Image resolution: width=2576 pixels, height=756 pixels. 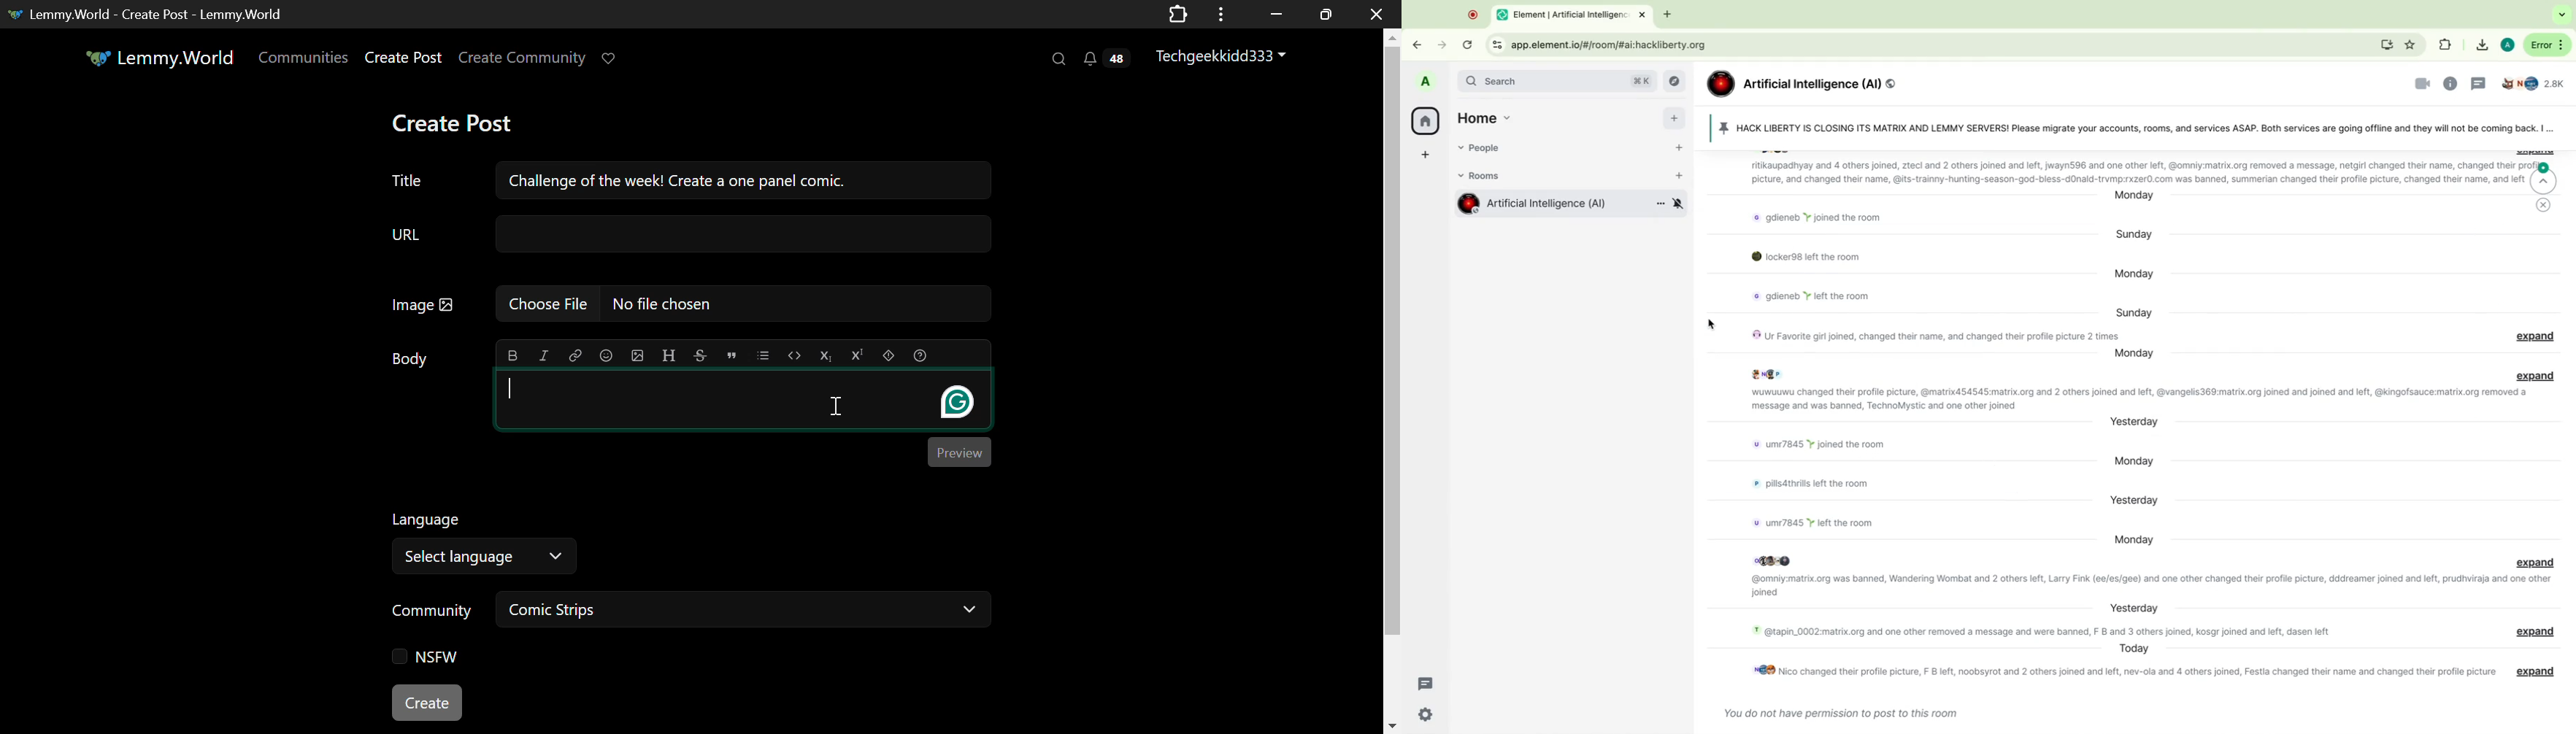 I want to click on people, so click(x=2537, y=82).